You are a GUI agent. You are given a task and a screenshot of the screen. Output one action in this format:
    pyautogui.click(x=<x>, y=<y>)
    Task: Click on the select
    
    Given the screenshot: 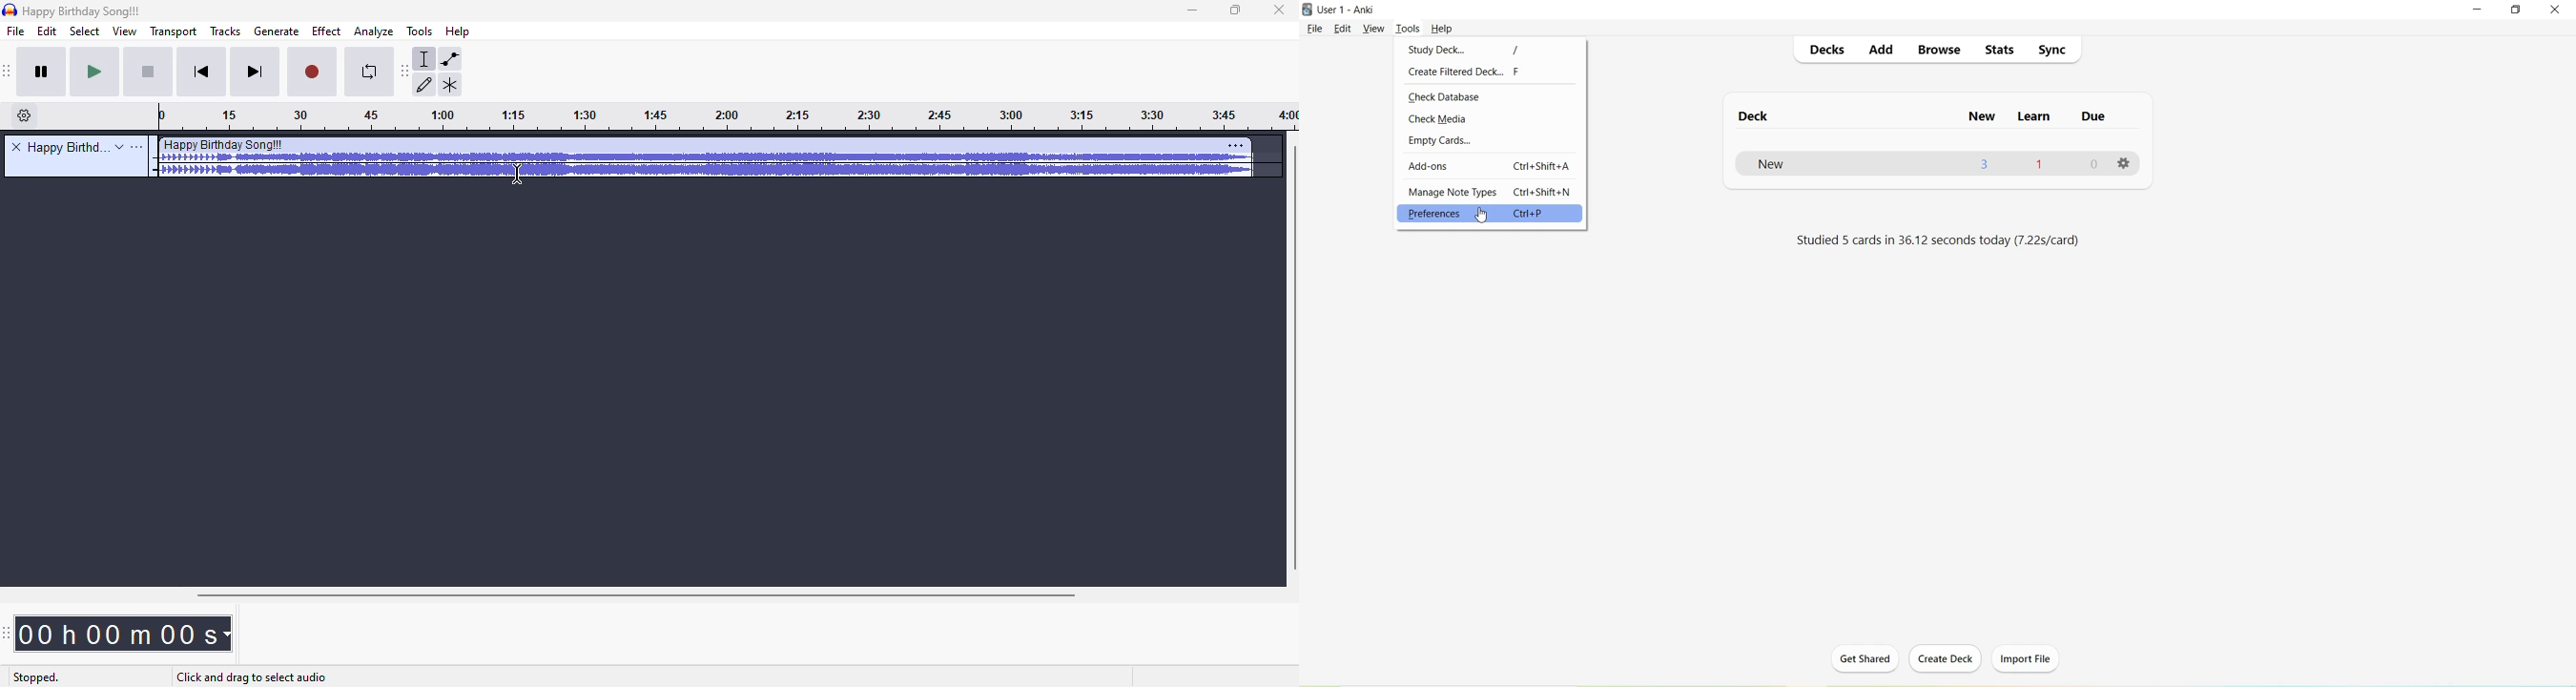 What is the action you would take?
    pyautogui.click(x=85, y=31)
    